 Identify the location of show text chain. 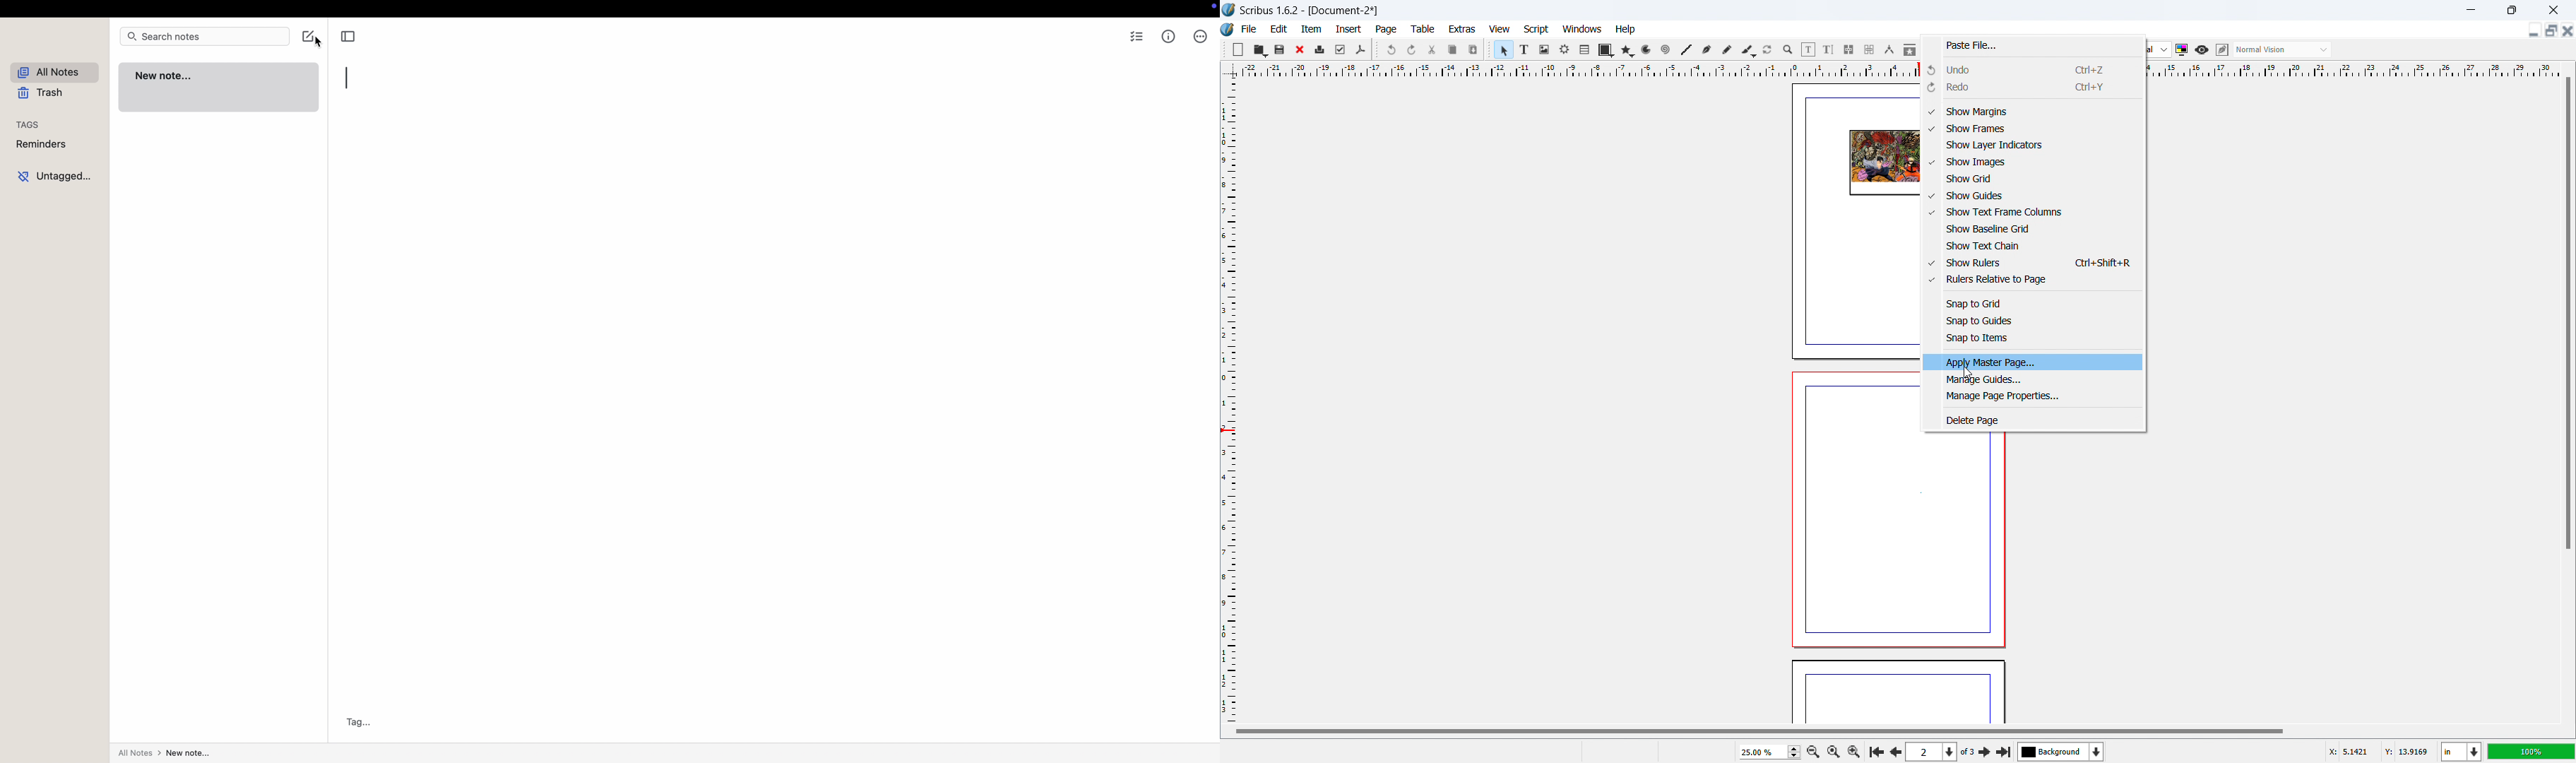
(2034, 245).